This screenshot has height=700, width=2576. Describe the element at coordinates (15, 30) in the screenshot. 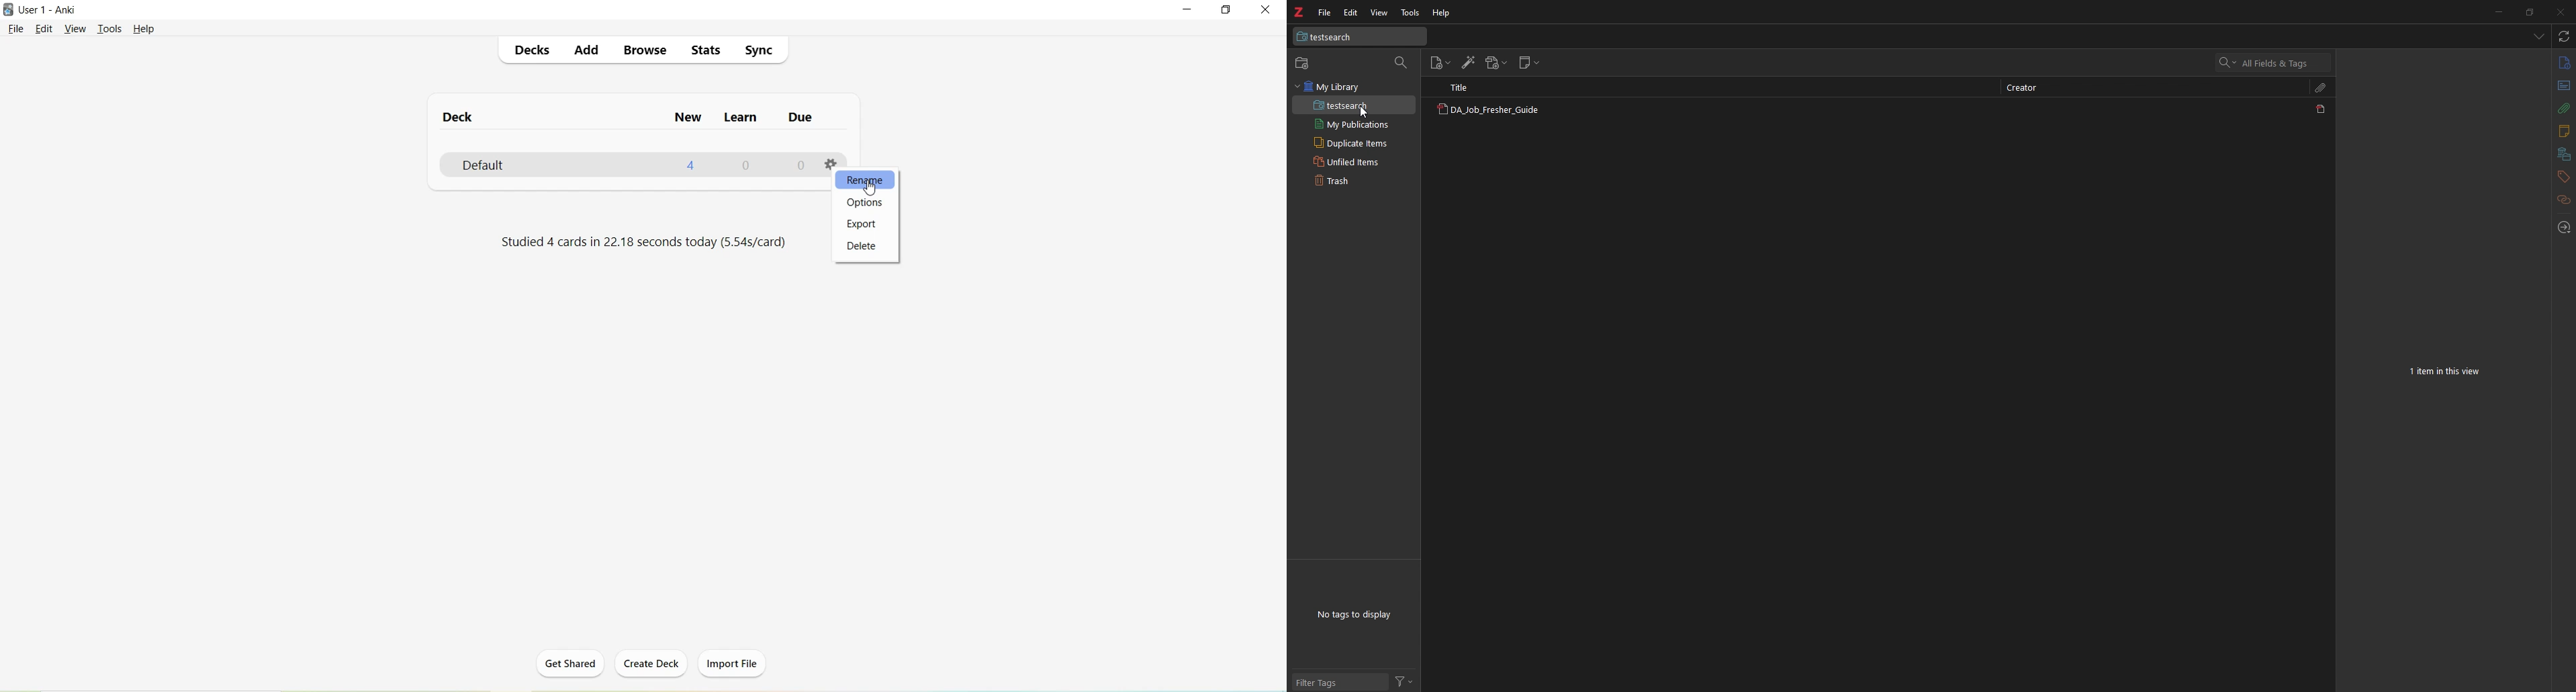

I see `File` at that location.